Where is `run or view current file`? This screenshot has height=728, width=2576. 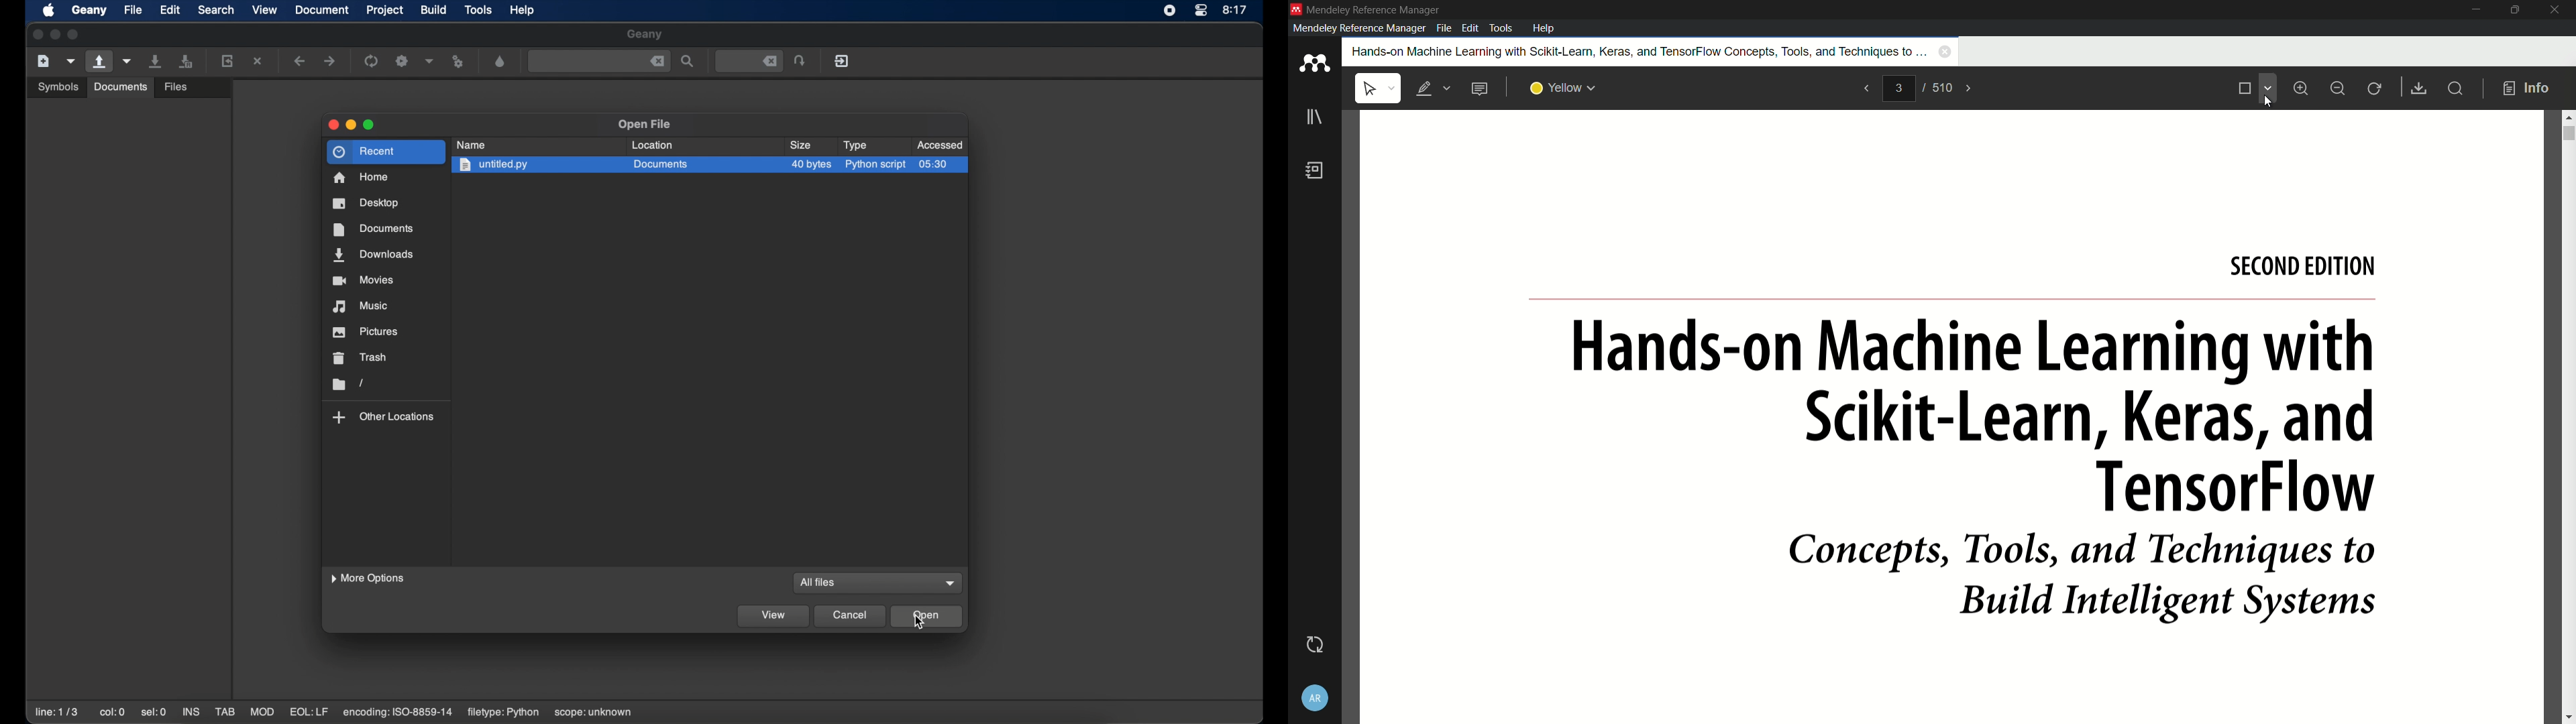 run or view current file is located at coordinates (459, 62).